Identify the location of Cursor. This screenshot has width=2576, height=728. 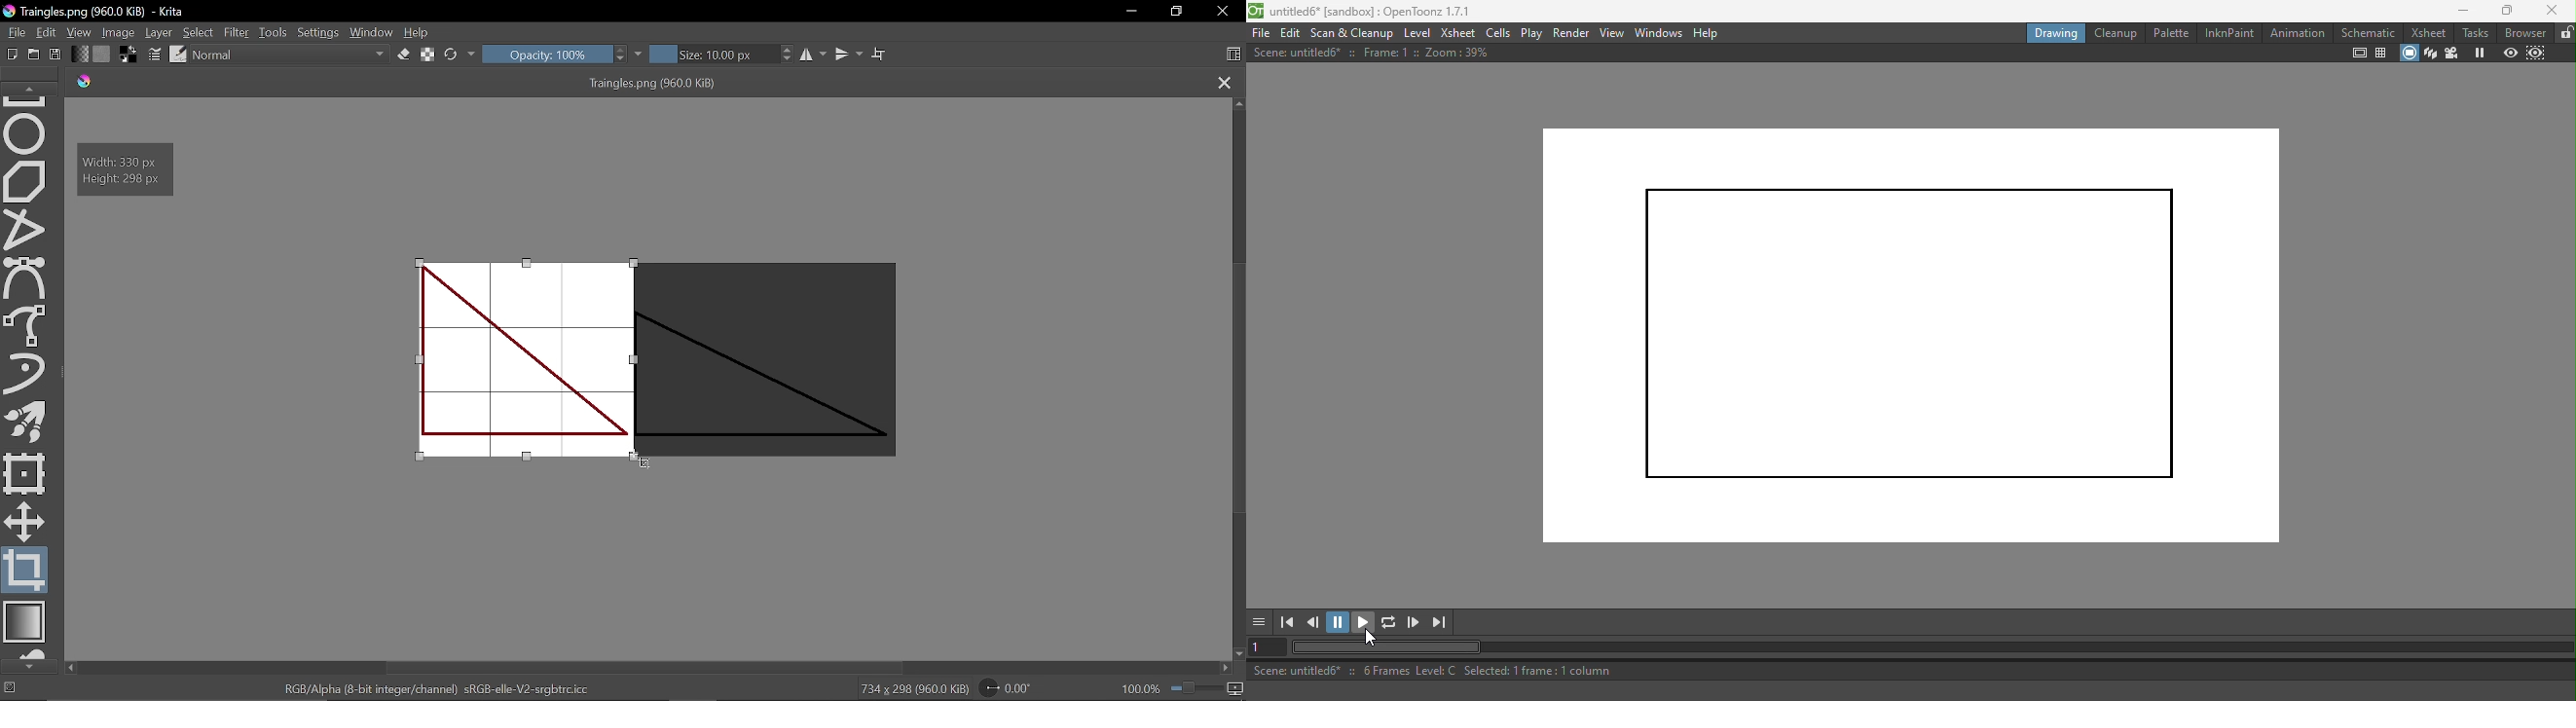
(644, 464).